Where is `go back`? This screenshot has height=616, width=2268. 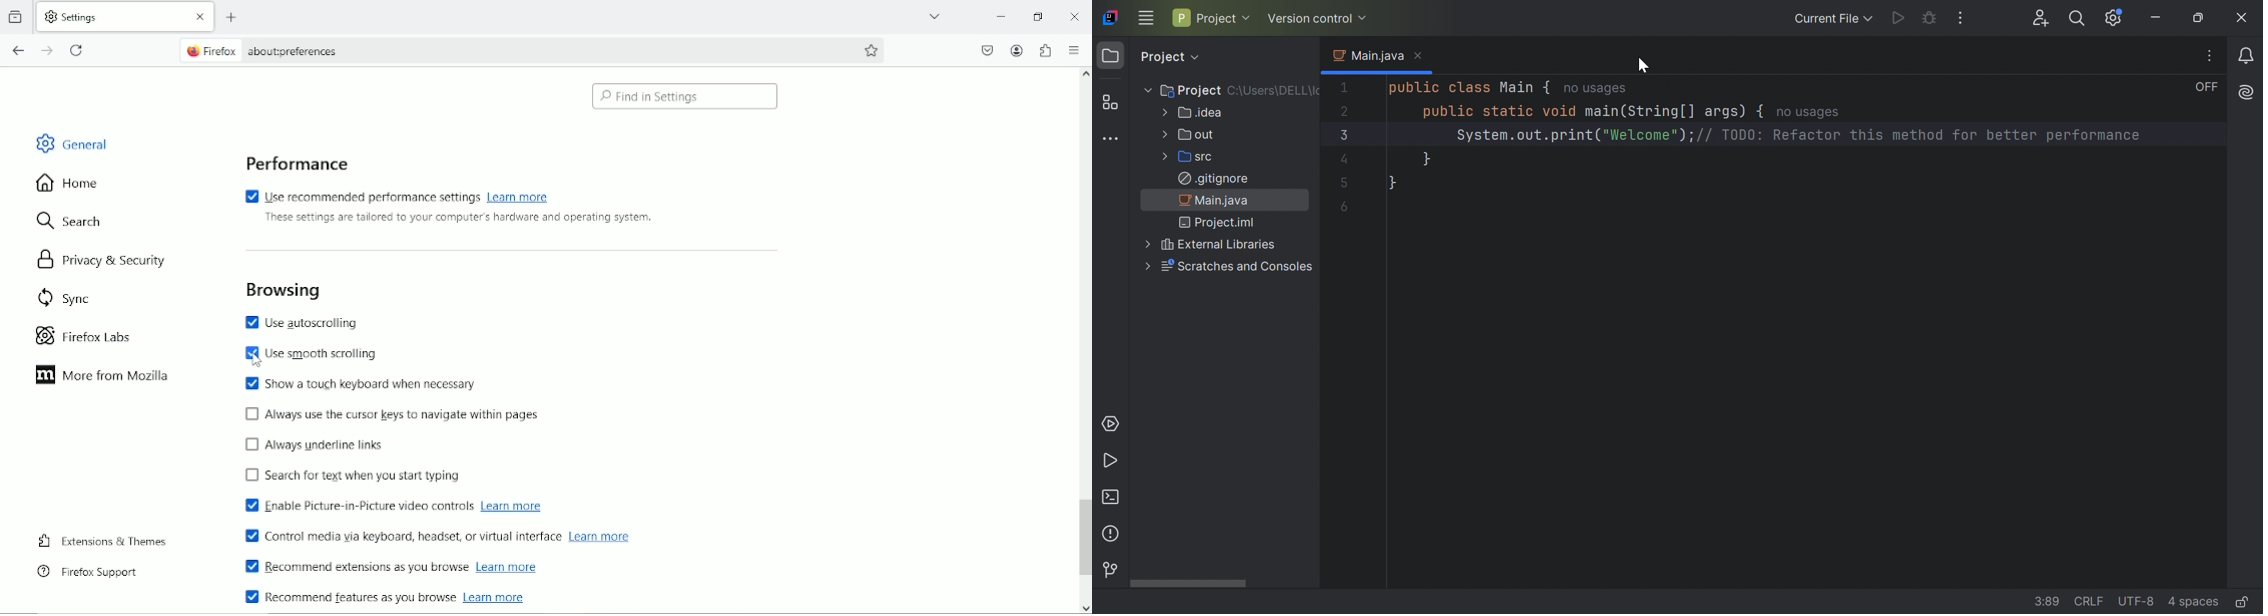 go back is located at coordinates (17, 49).